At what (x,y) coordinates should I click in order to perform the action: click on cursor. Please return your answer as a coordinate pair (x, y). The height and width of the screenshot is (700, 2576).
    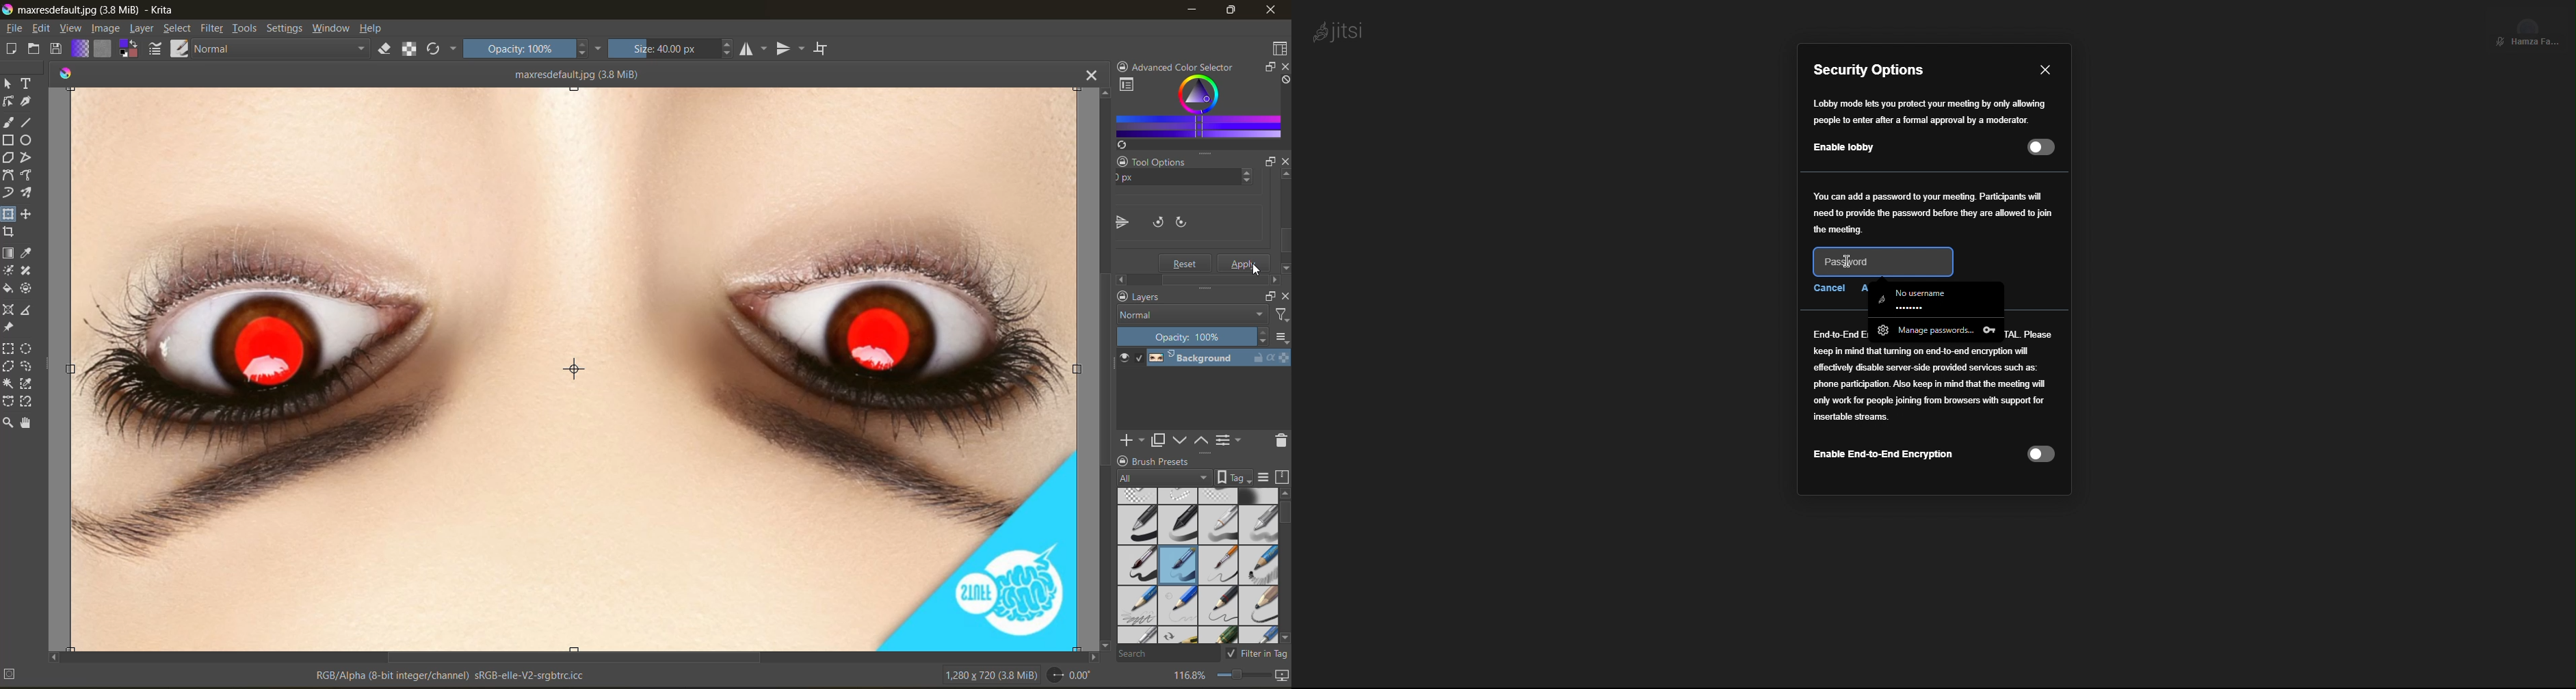
    Looking at the image, I should click on (1257, 270).